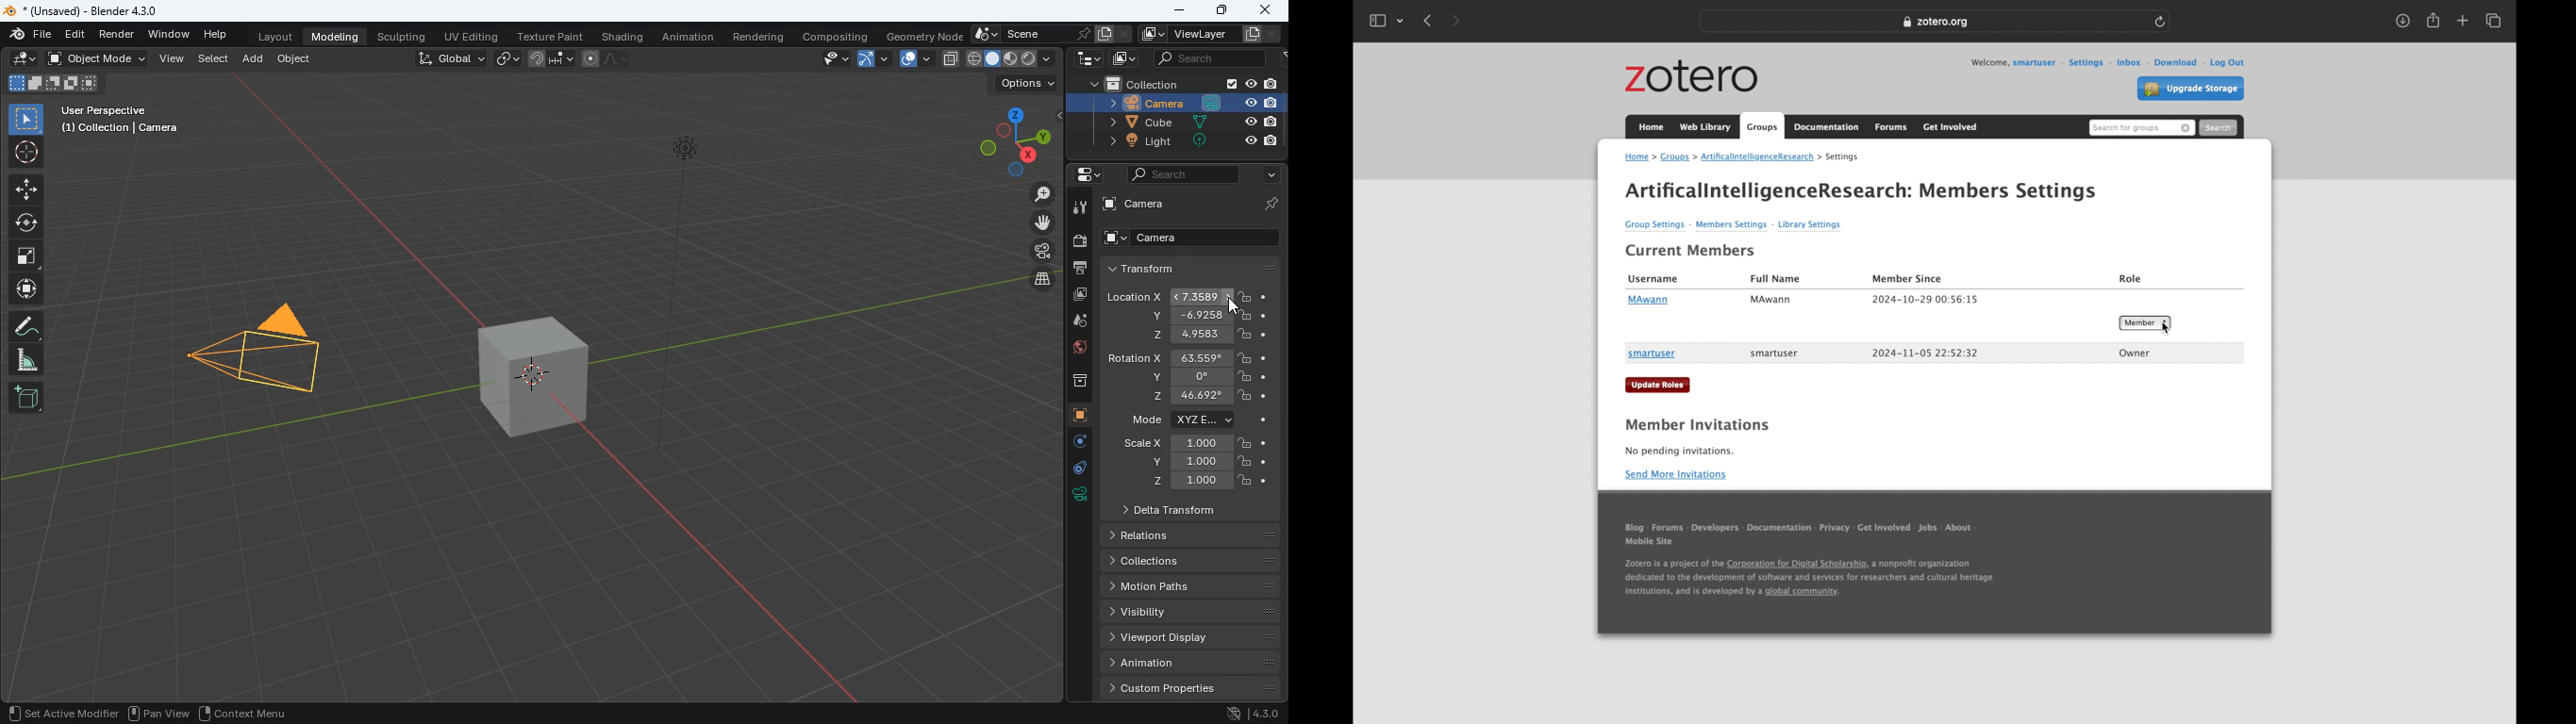 The height and width of the screenshot is (728, 2576). I want to click on viewport display, so click(1186, 636).